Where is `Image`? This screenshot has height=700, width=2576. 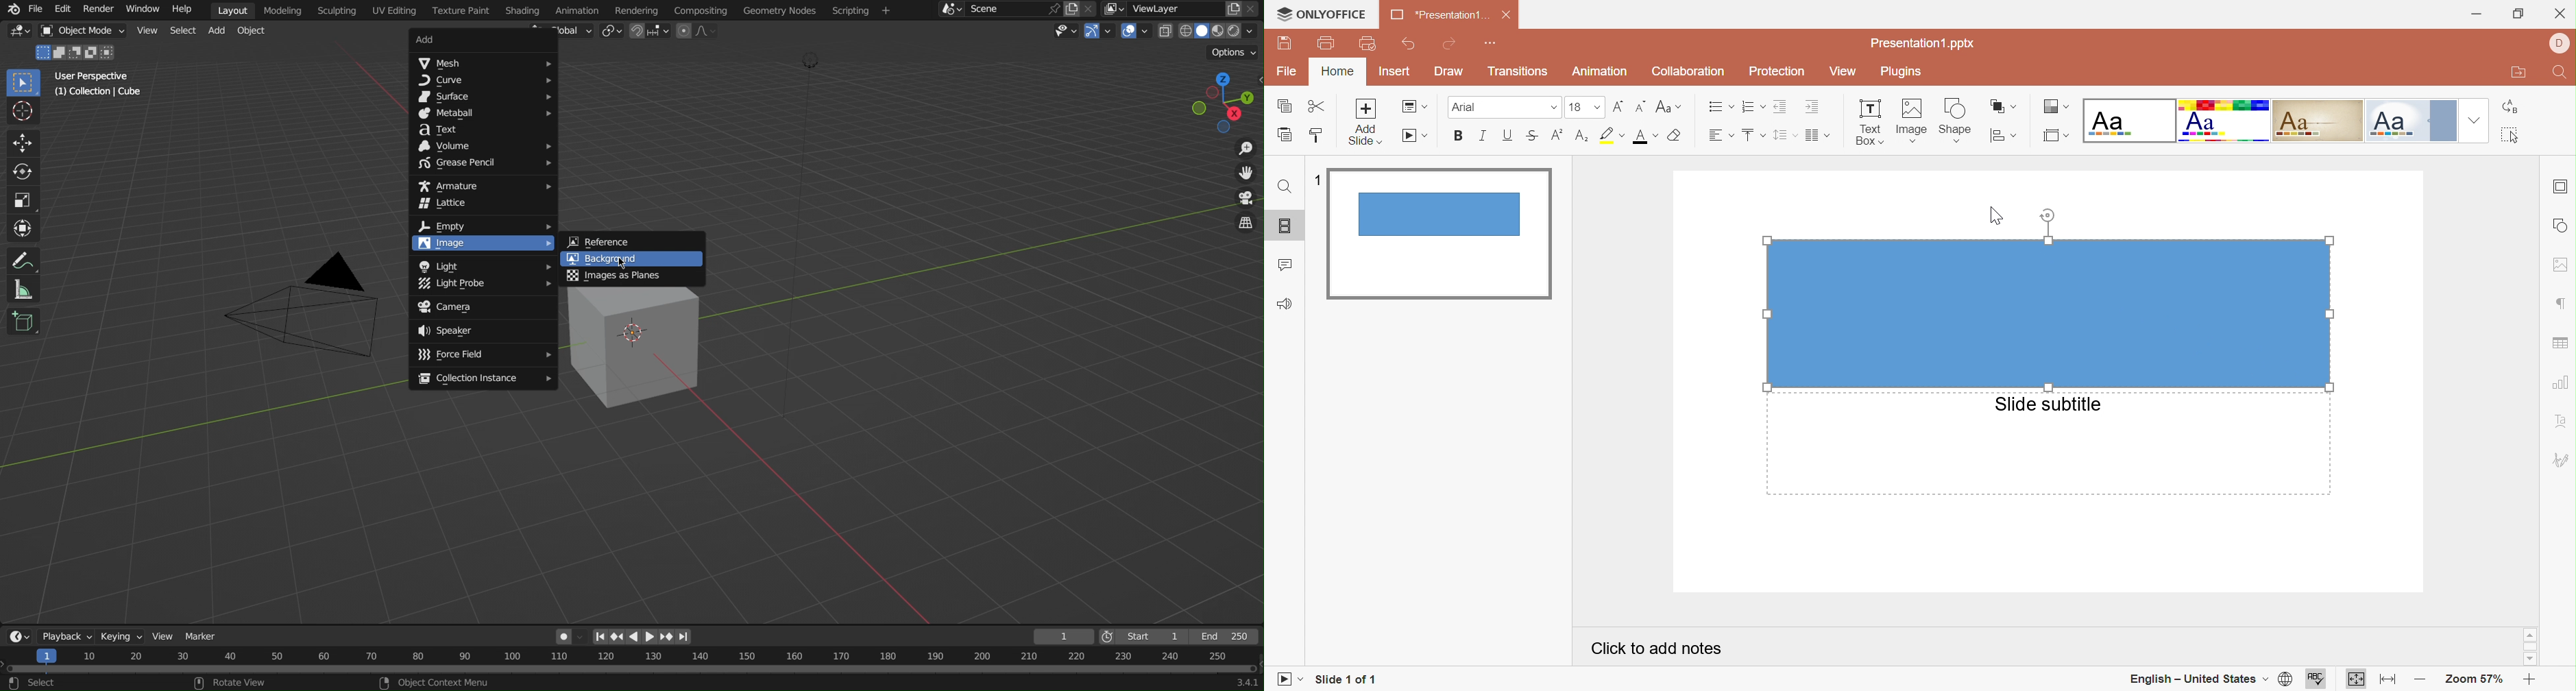
Image is located at coordinates (480, 245).